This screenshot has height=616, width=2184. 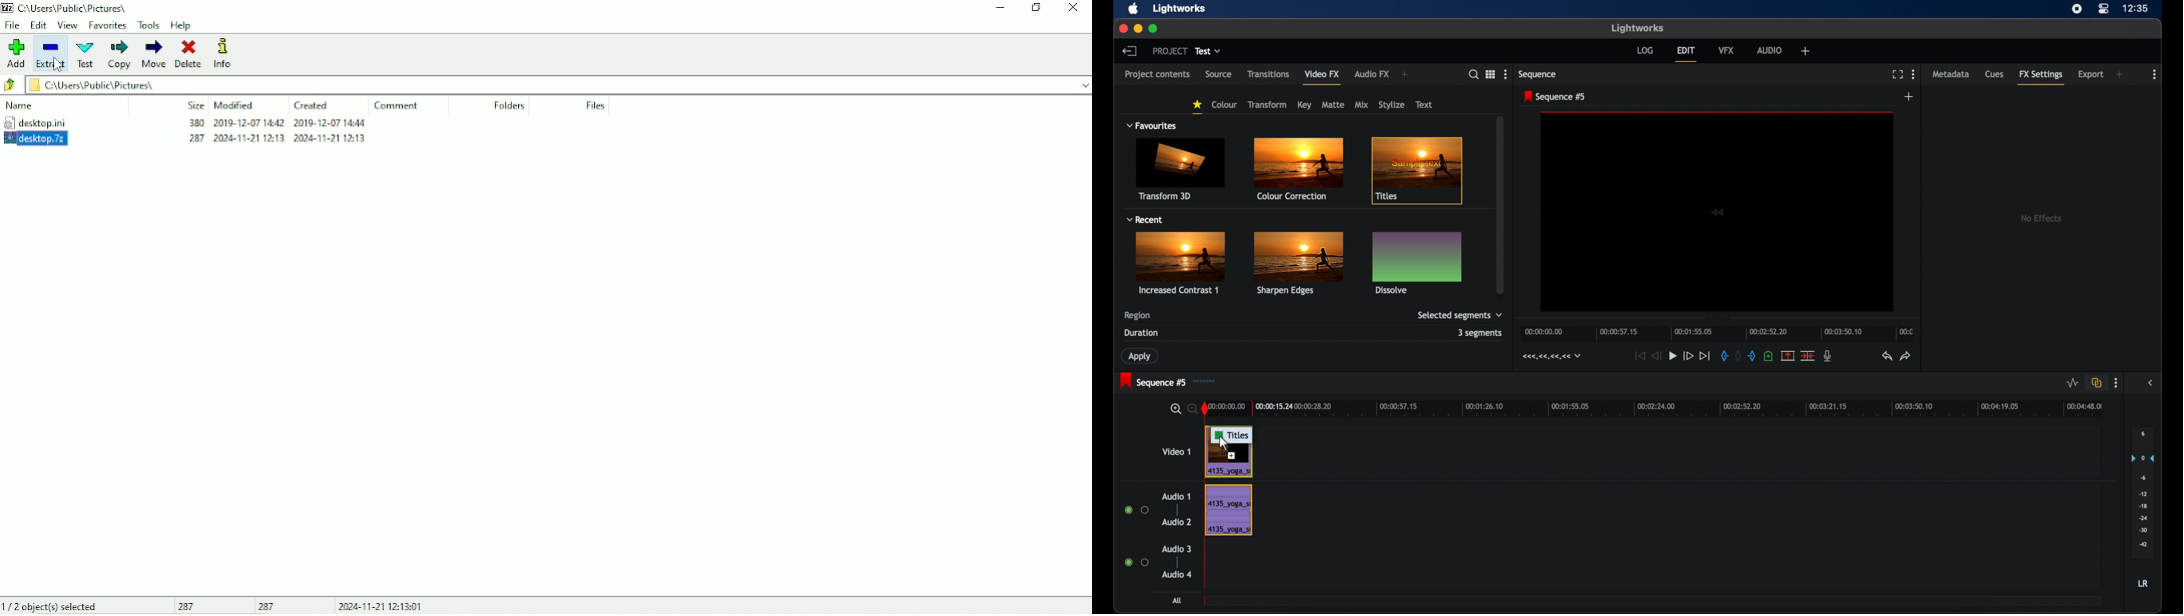 What do you see at coordinates (1207, 381) in the screenshot?
I see `sequence icon` at bounding box center [1207, 381].